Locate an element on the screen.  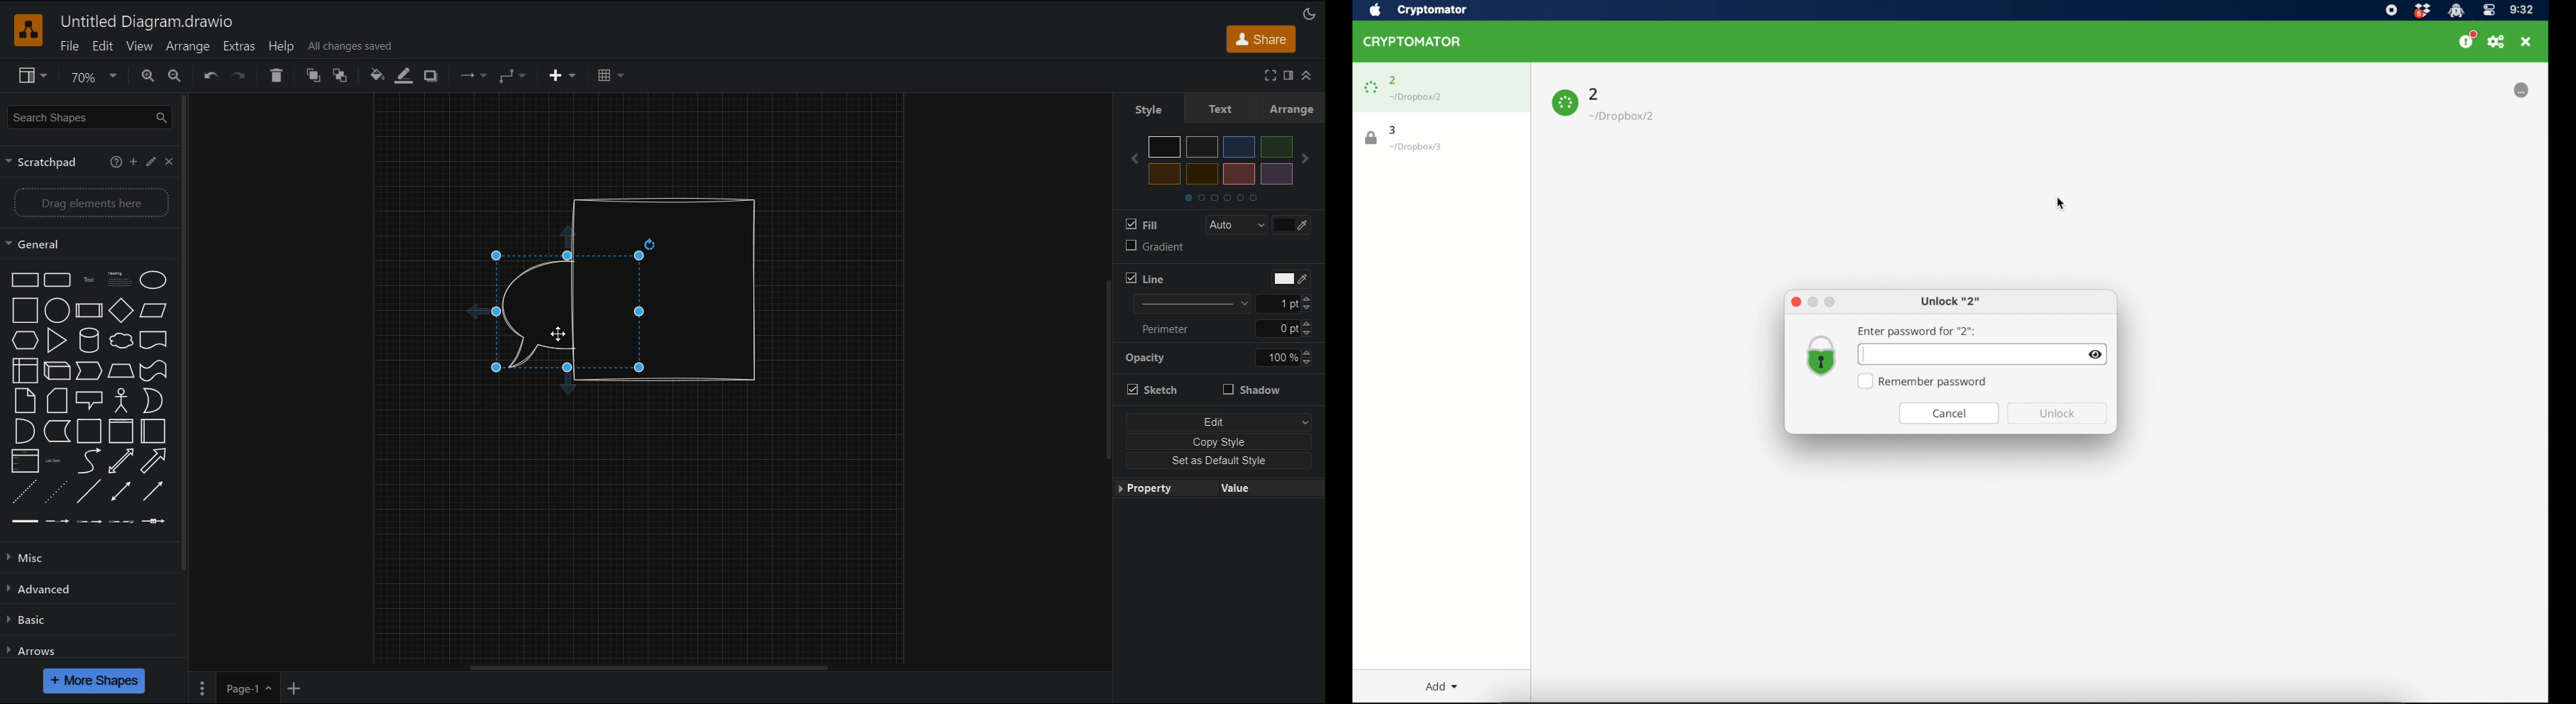
Link is located at coordinates (24, 522).